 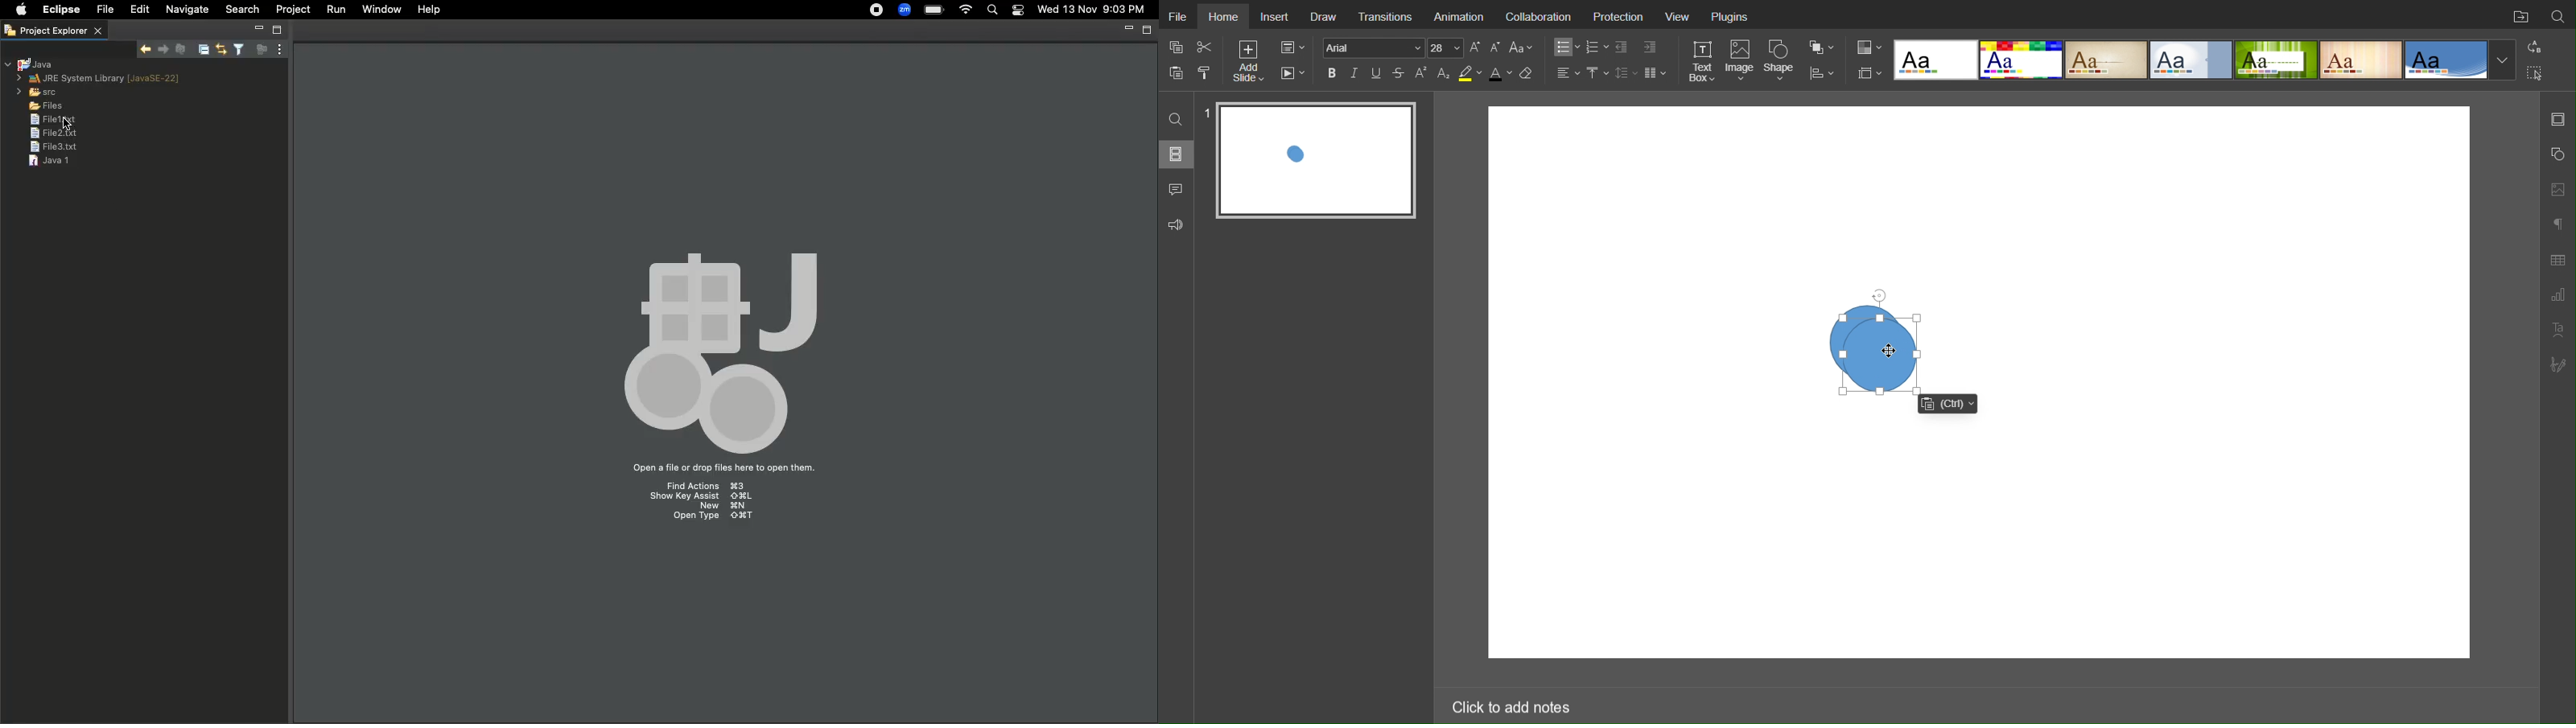 I want to click on Arrangement, so click(x=1821, y=46).